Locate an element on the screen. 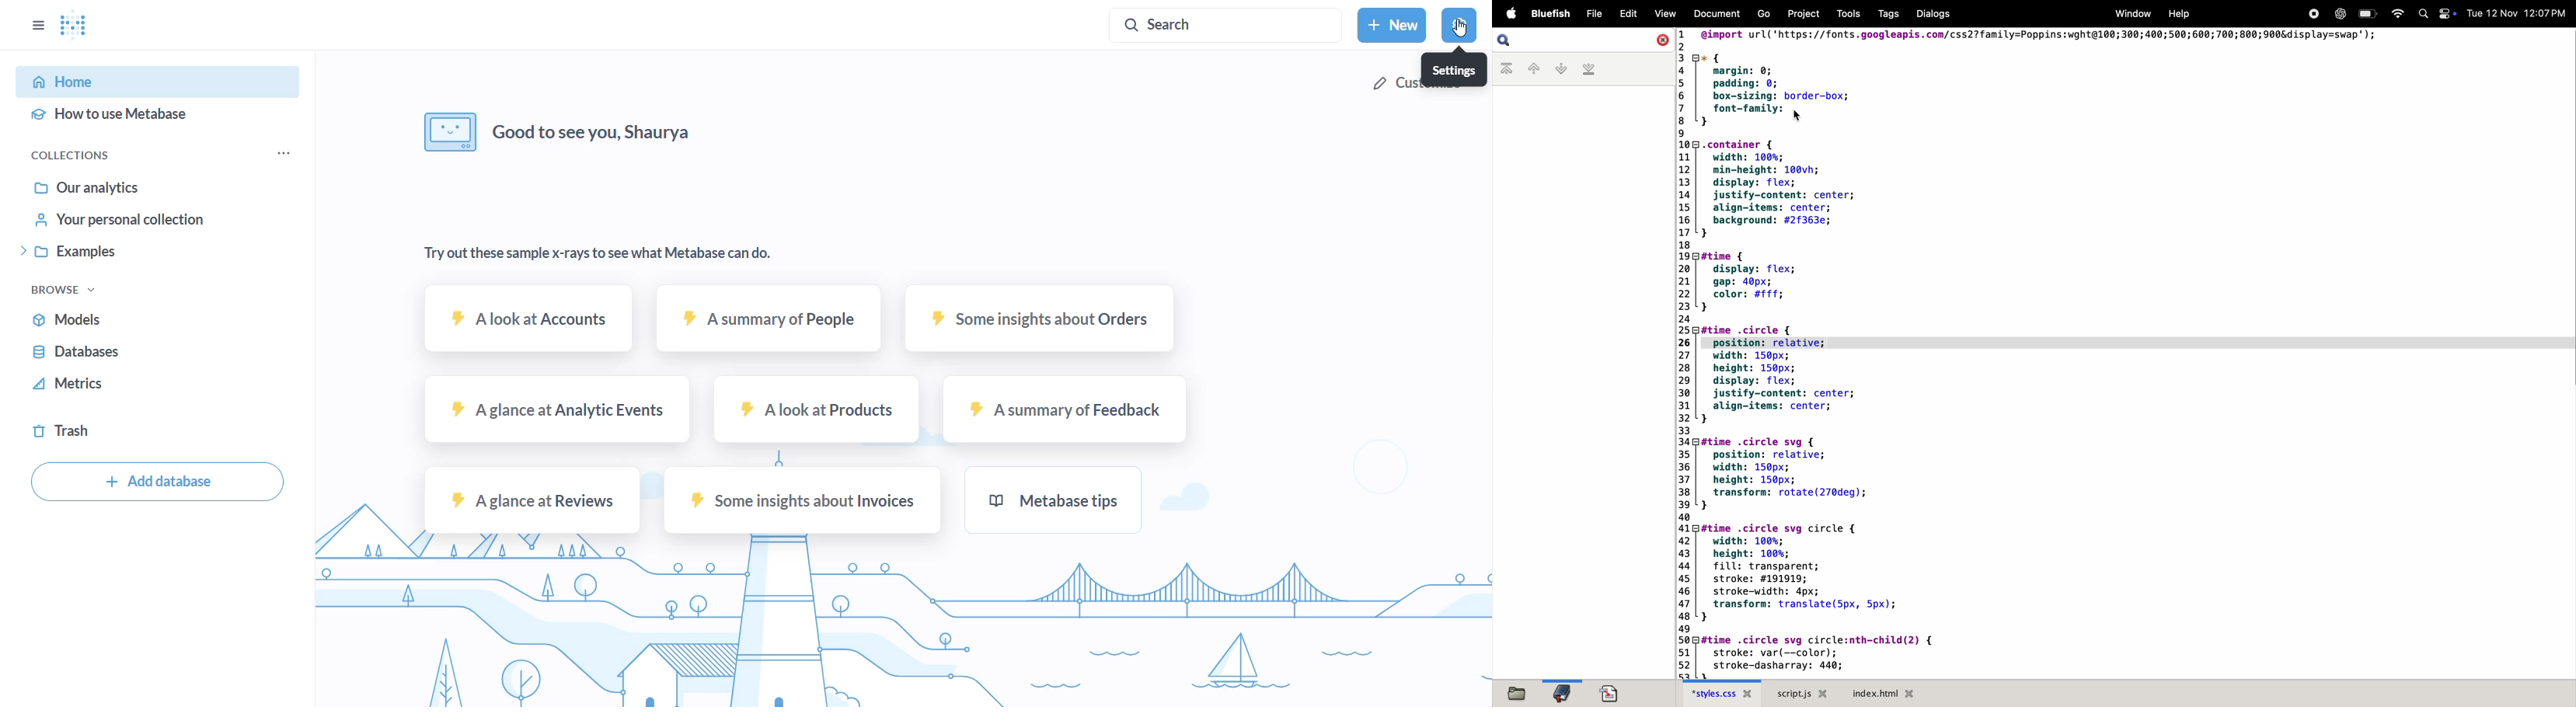 Image resolution: width=2576 pixels, height=728 pixels. previous bookmark is located at coordinates (1528, 68).